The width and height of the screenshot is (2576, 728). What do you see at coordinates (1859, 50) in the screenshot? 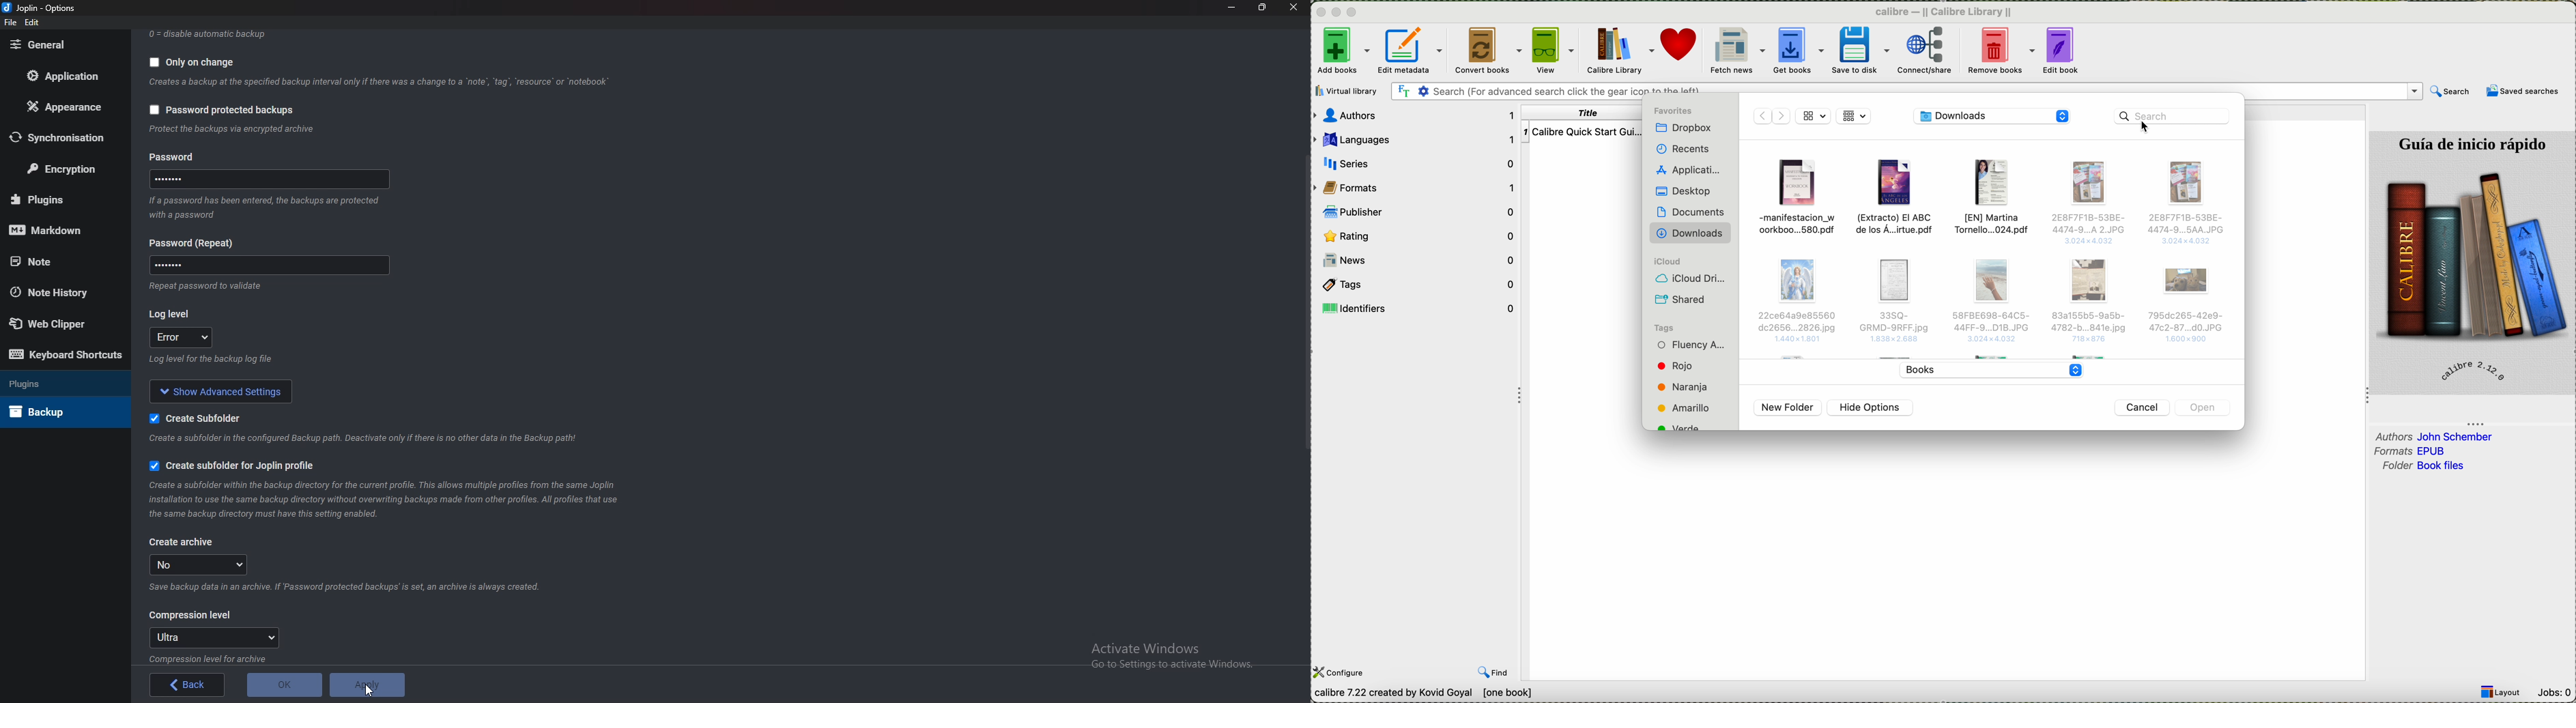
I see `save to disk` at bounding box center [1859, 50].